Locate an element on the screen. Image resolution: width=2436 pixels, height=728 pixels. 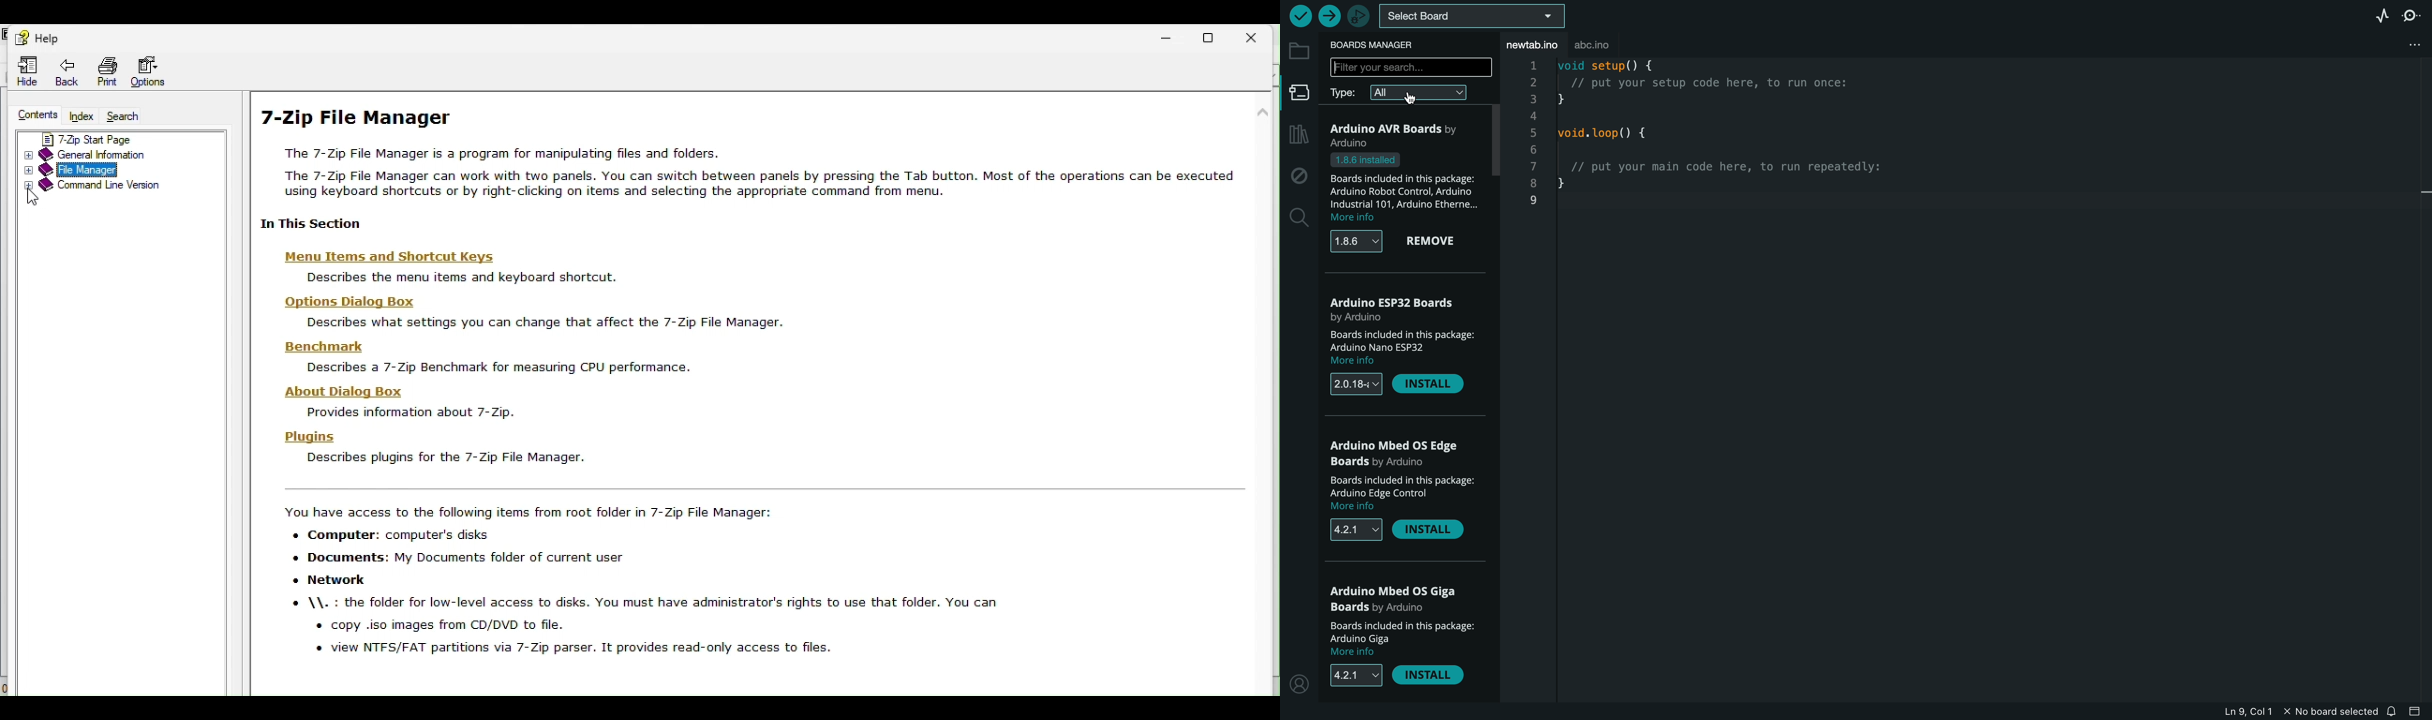
debug is located at coordinates (1297, 173).